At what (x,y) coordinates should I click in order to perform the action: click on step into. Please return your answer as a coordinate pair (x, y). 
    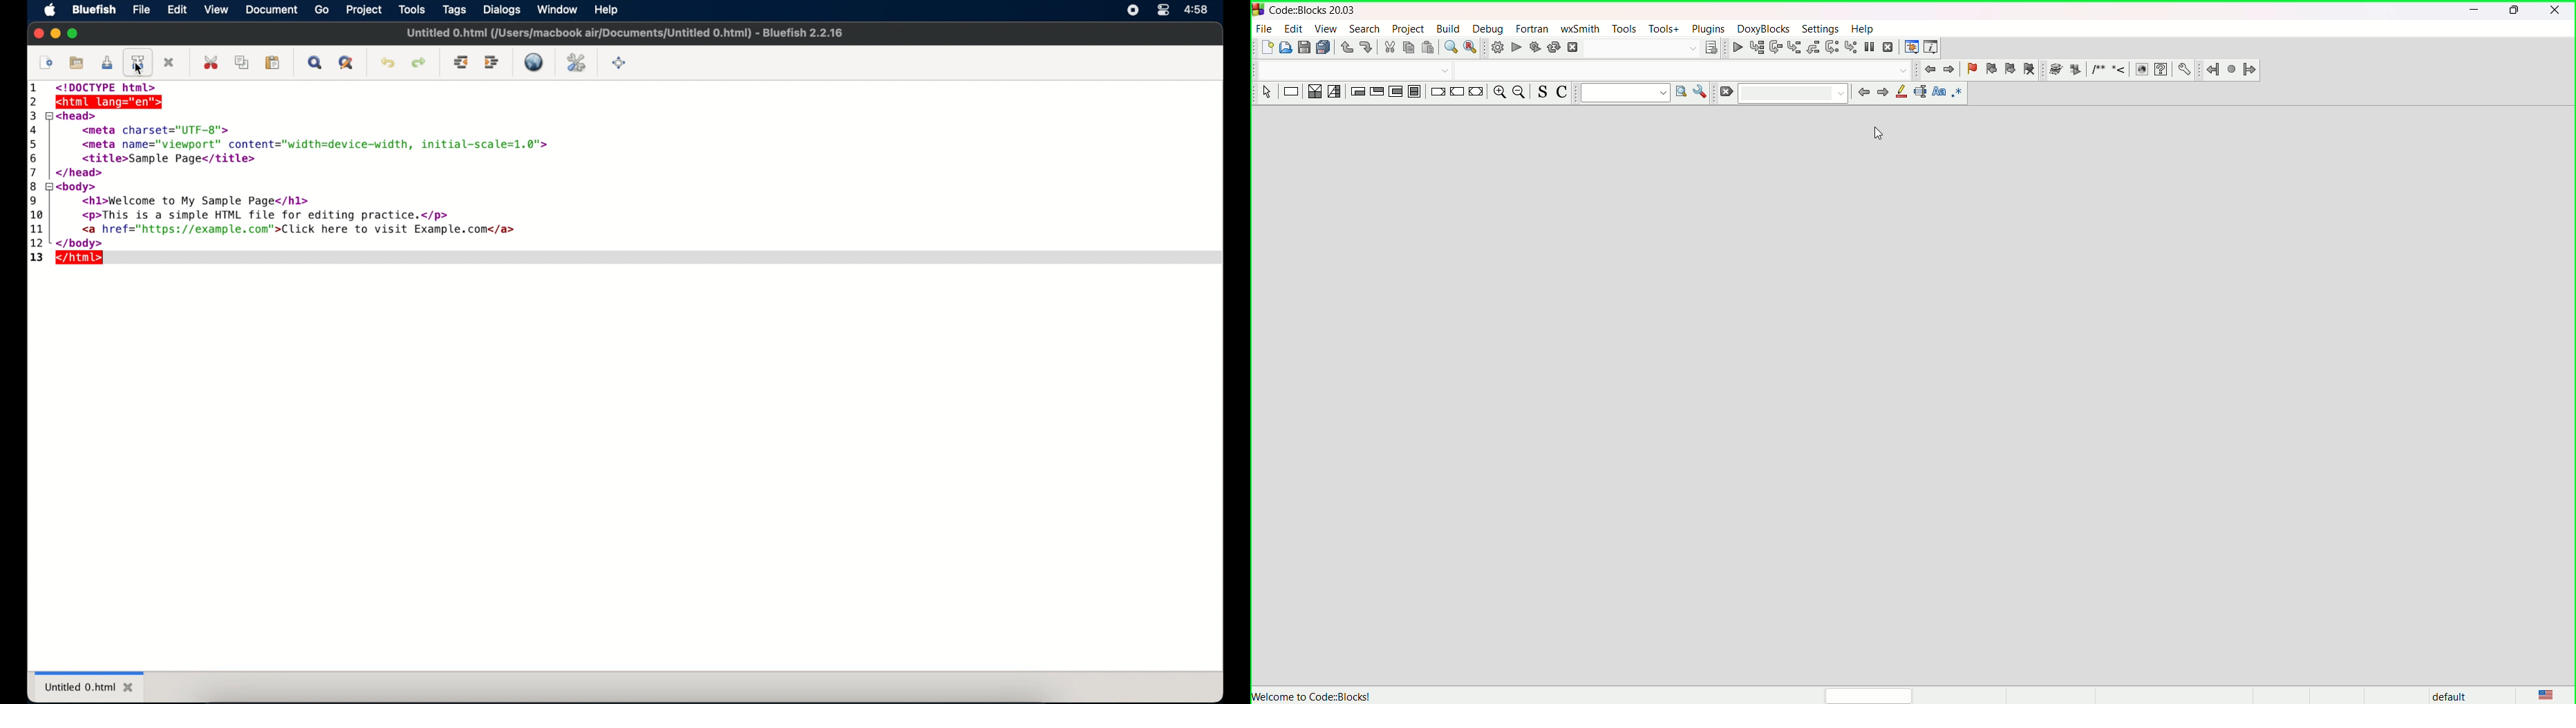
    Looking at the image, I should click on (1794, 46).